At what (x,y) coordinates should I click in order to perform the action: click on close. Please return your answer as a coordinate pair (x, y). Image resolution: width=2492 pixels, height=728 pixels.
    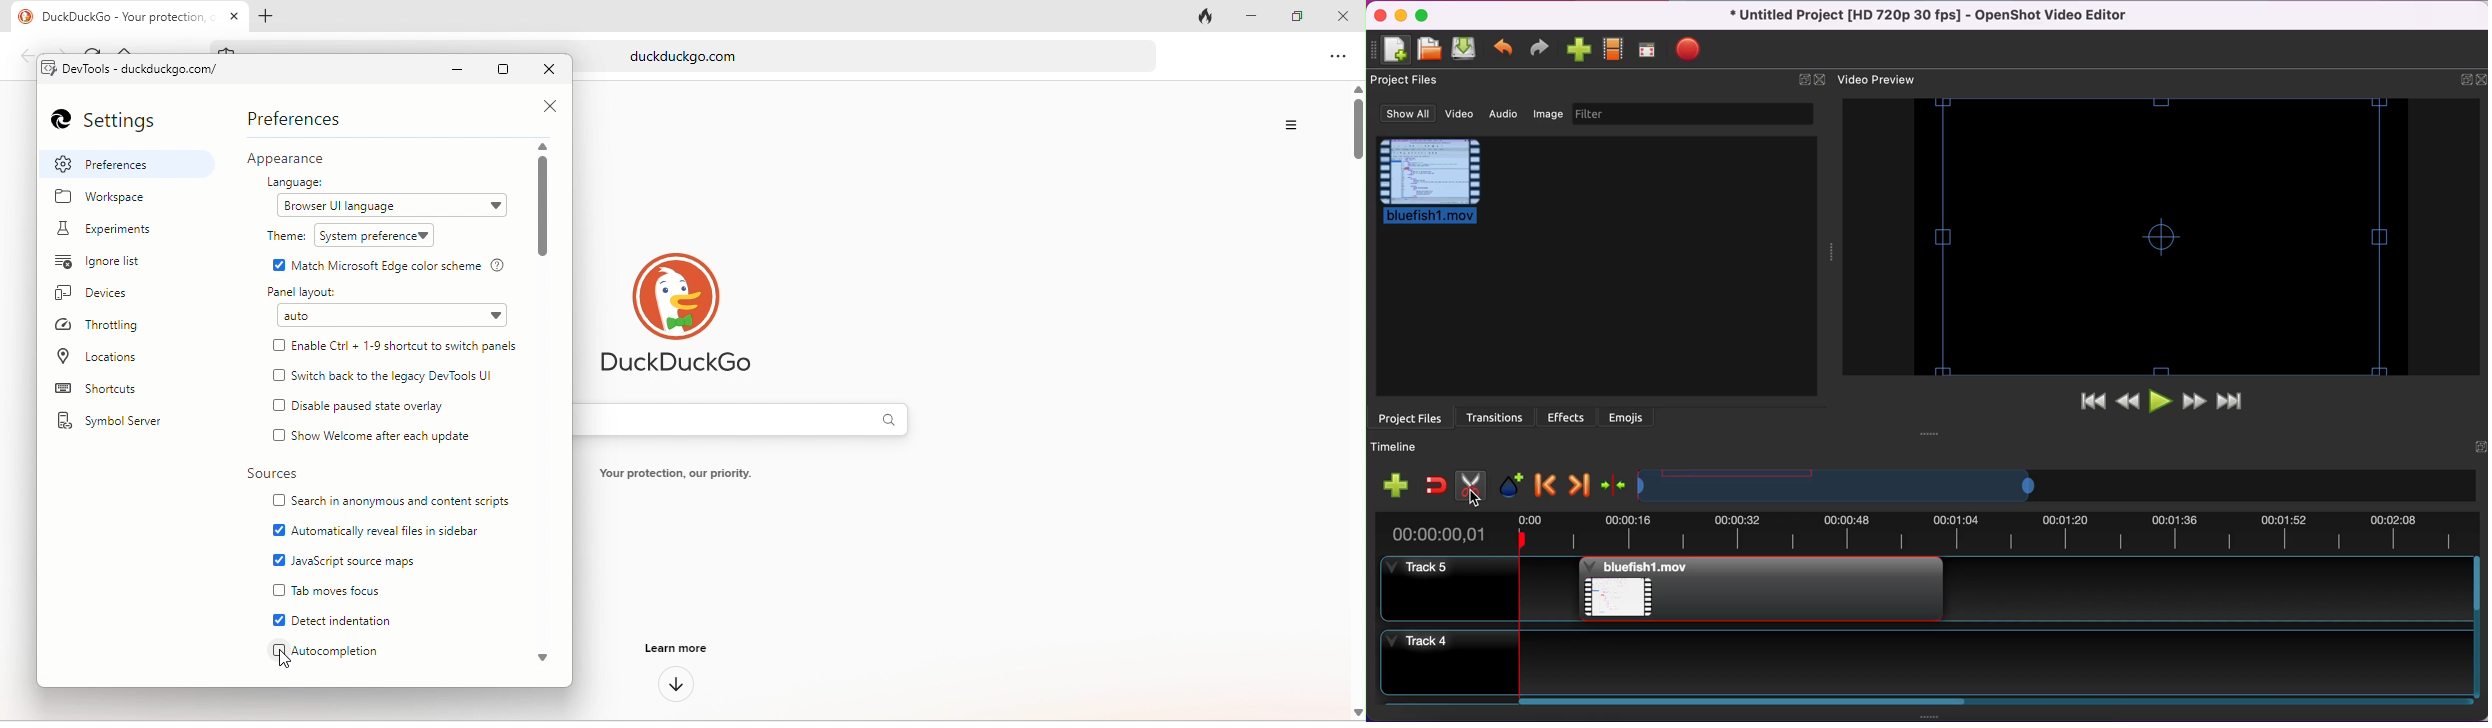
    Looking at the image, I should click on (1821, 79).